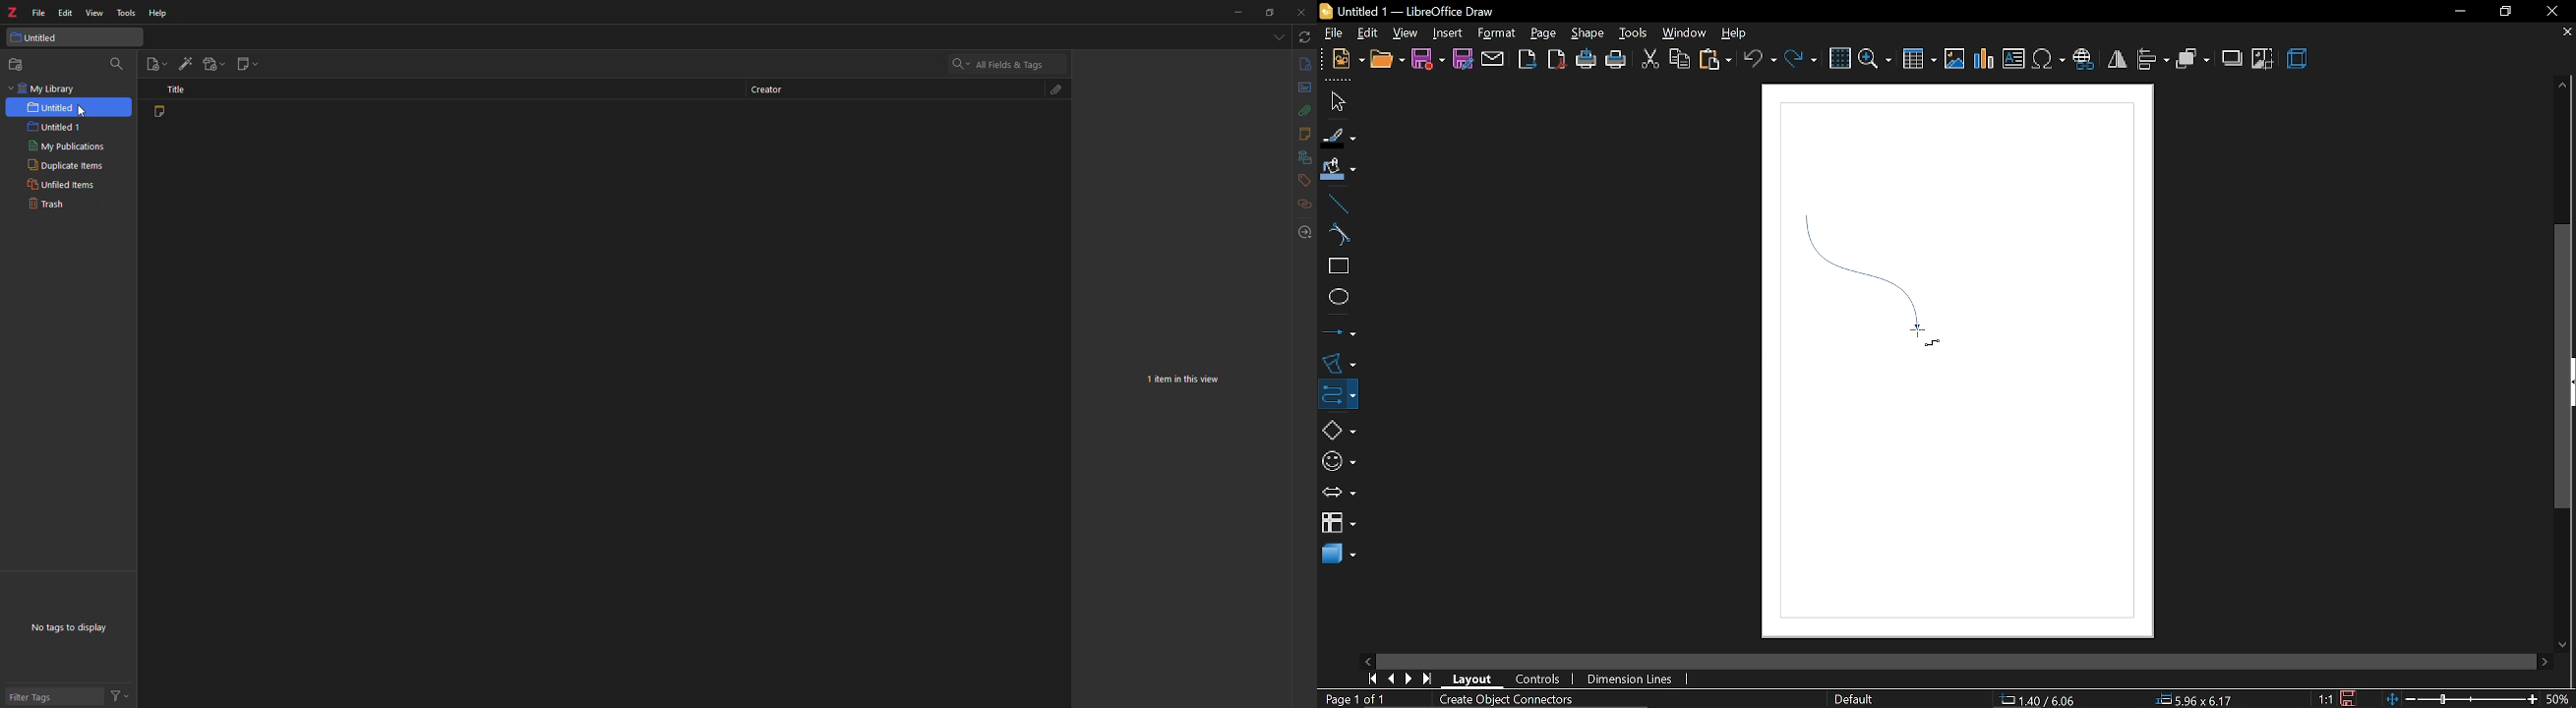  Describe the element at coordinates (248, 64) in the screenshot. I see `new note` at that location.